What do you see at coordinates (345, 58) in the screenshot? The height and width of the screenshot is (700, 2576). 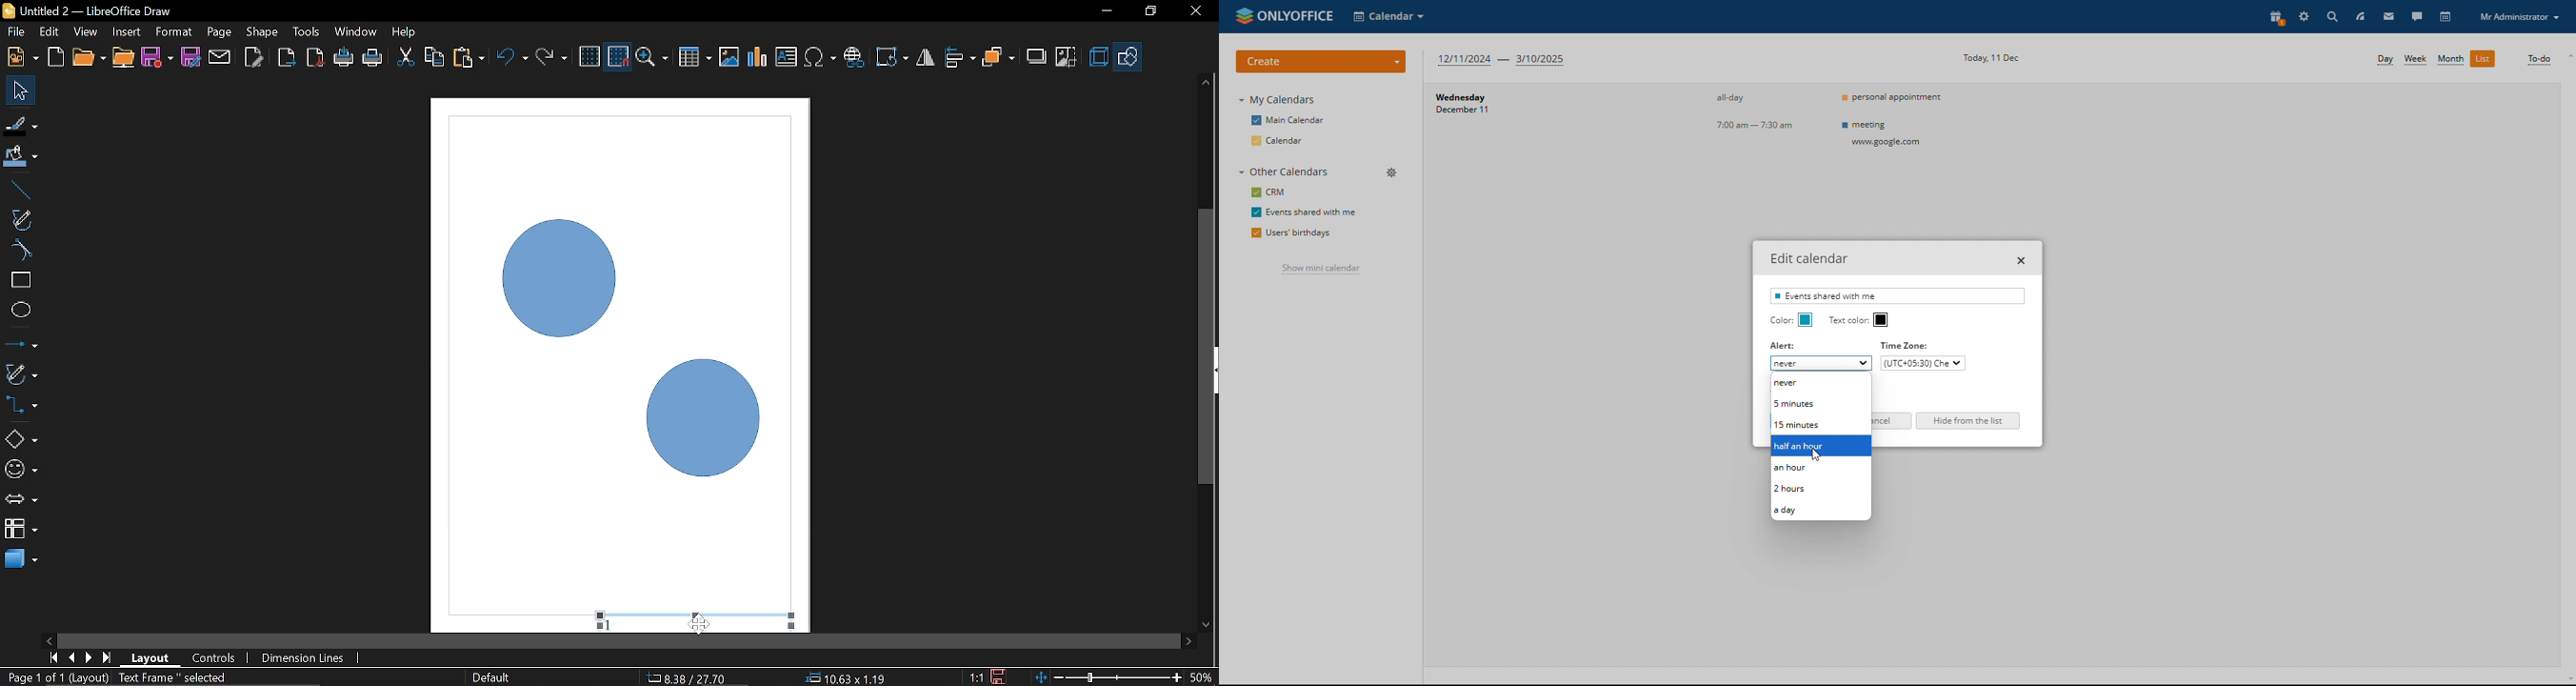 I see `print ` at bounding box center [345, 58].